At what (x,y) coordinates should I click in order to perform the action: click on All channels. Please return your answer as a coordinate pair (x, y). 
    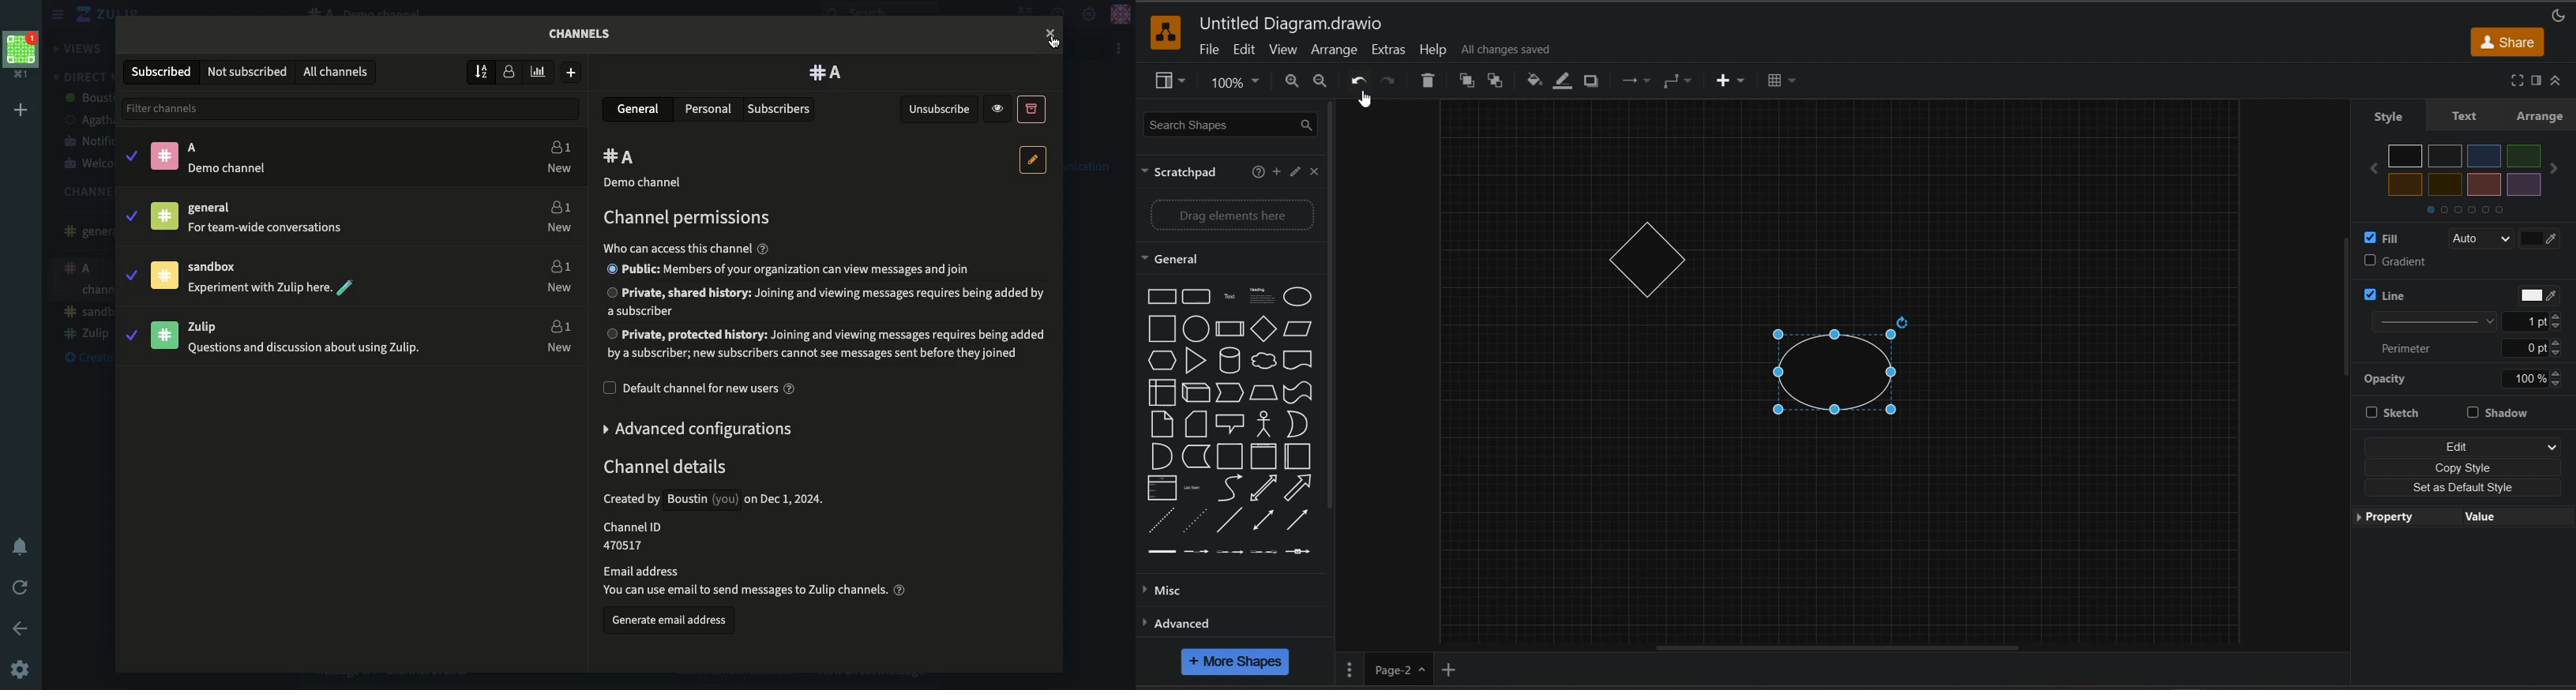
    Looking at the image, I should click on (334, 73).